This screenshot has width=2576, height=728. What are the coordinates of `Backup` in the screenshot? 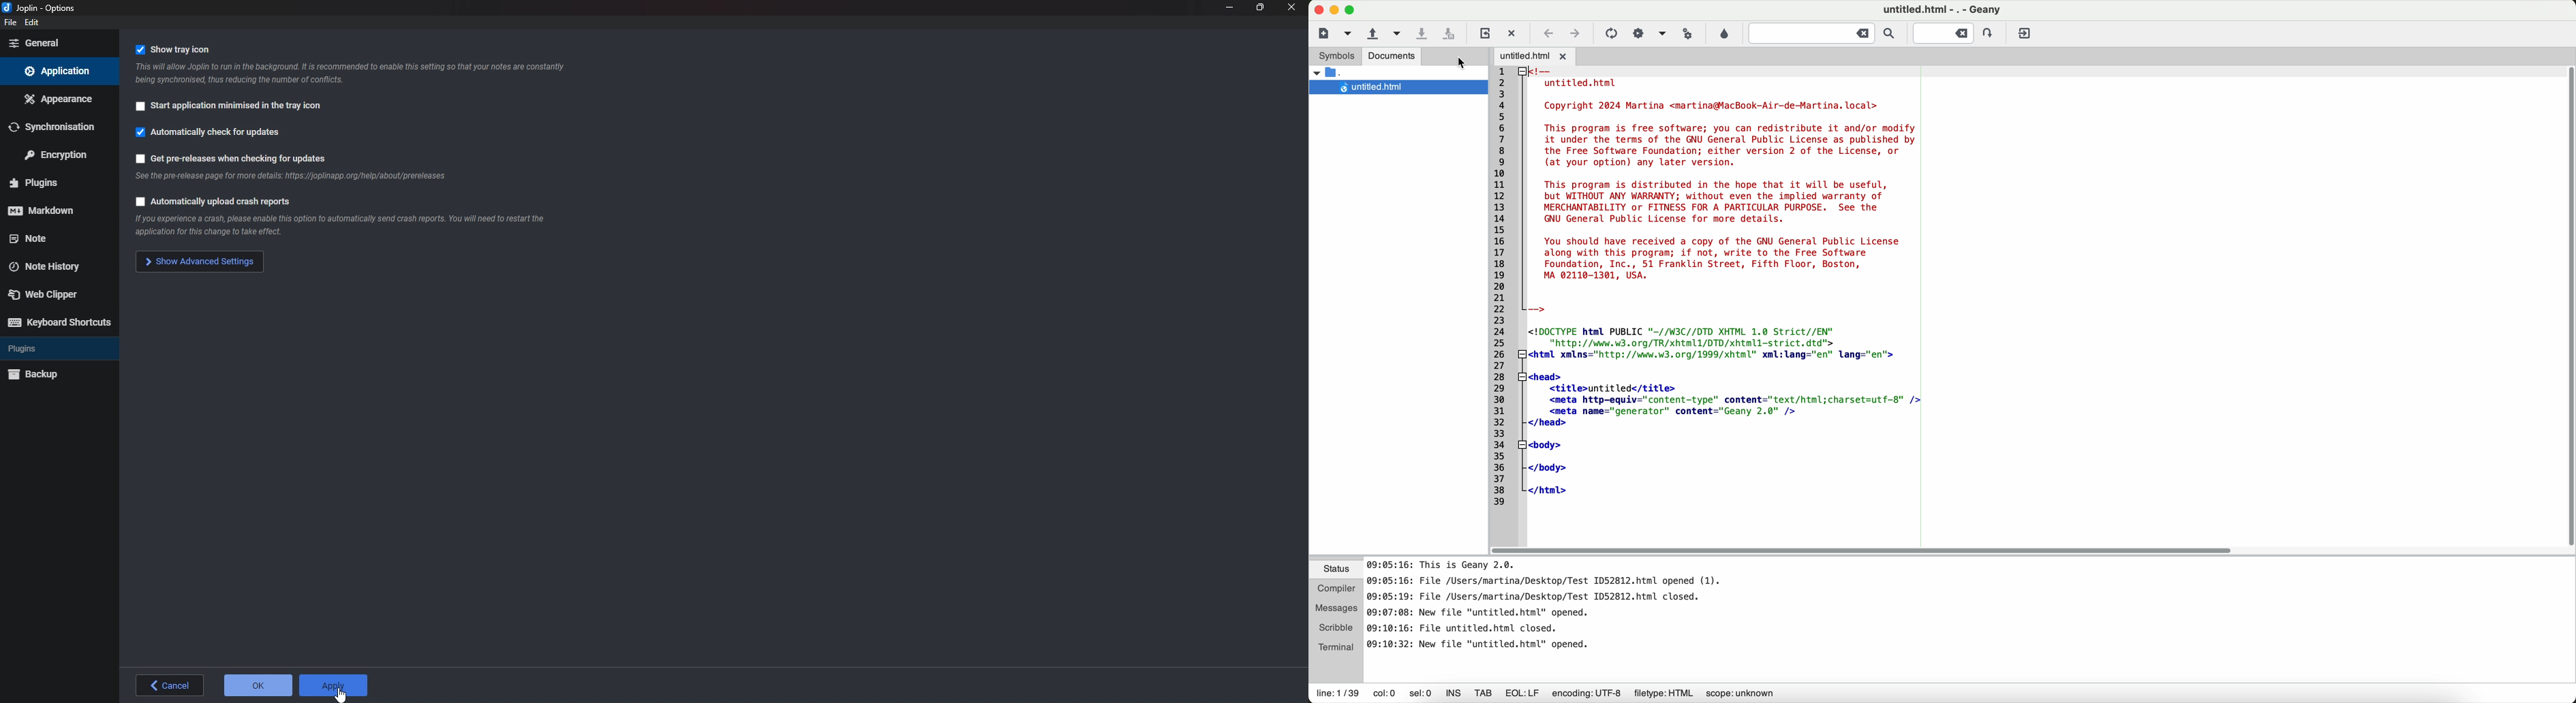 It's located at (46, 375).